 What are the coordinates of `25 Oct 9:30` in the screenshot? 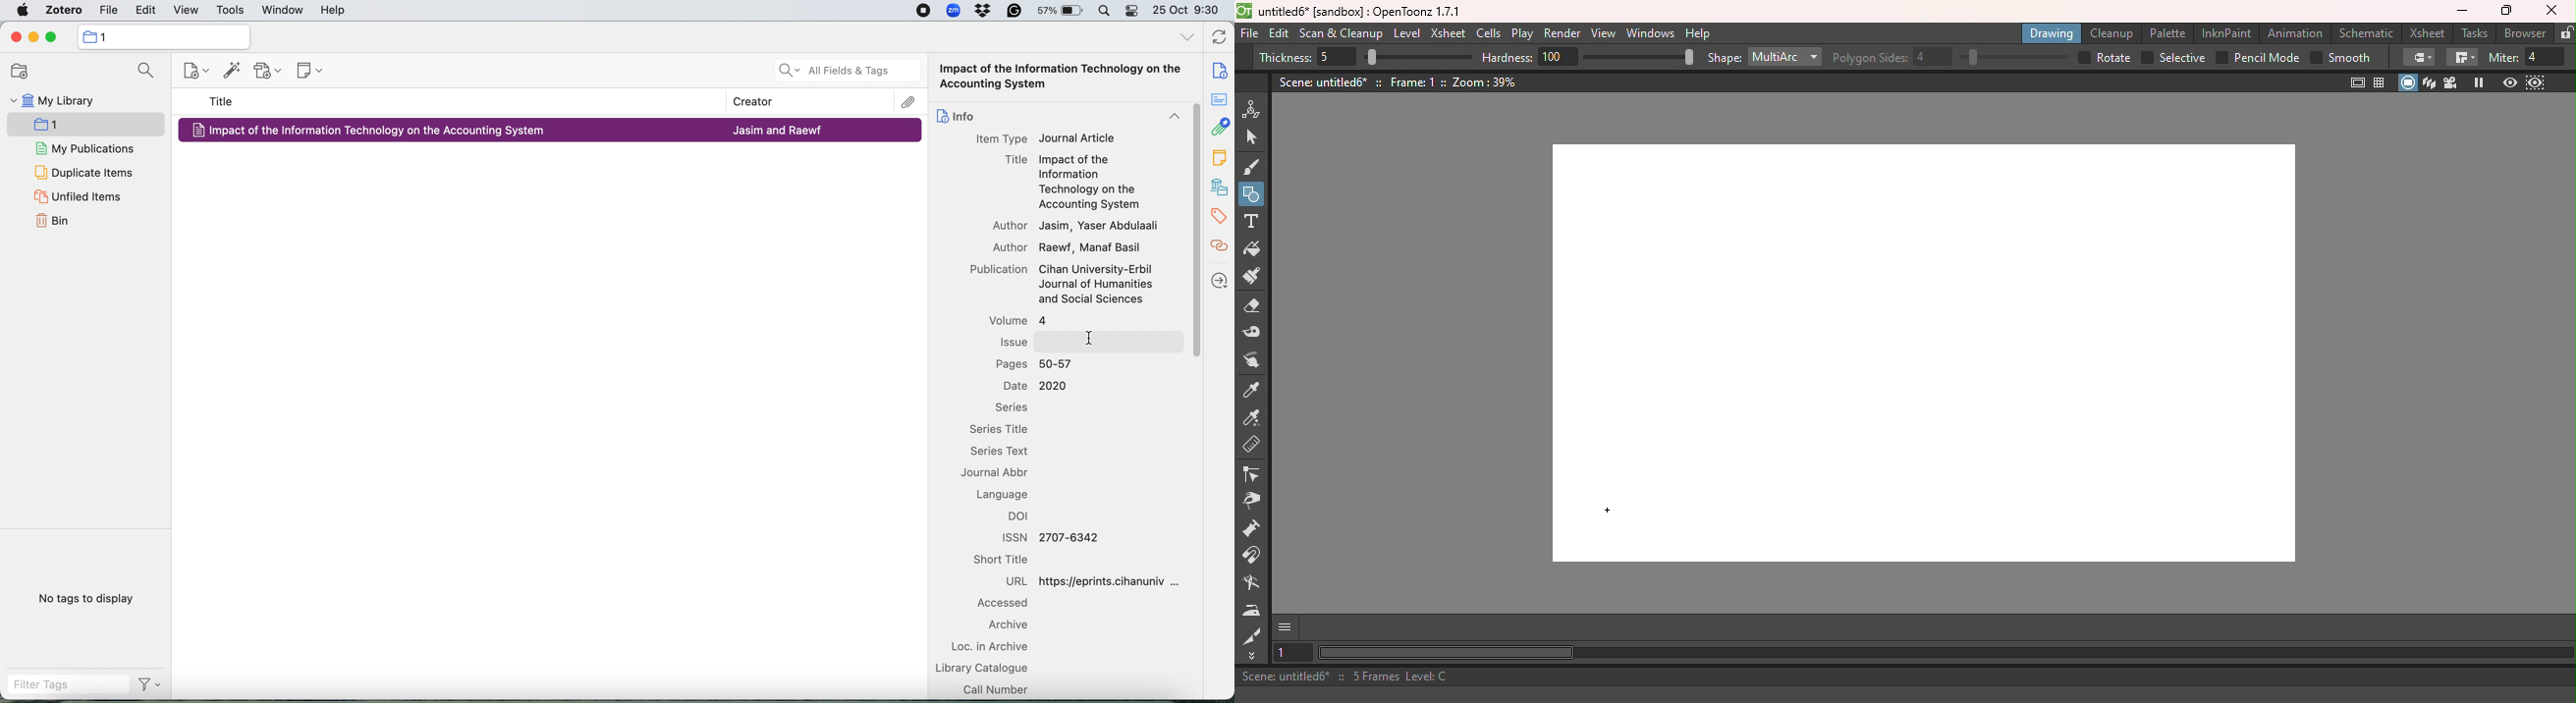 It's located at (1189, 11).